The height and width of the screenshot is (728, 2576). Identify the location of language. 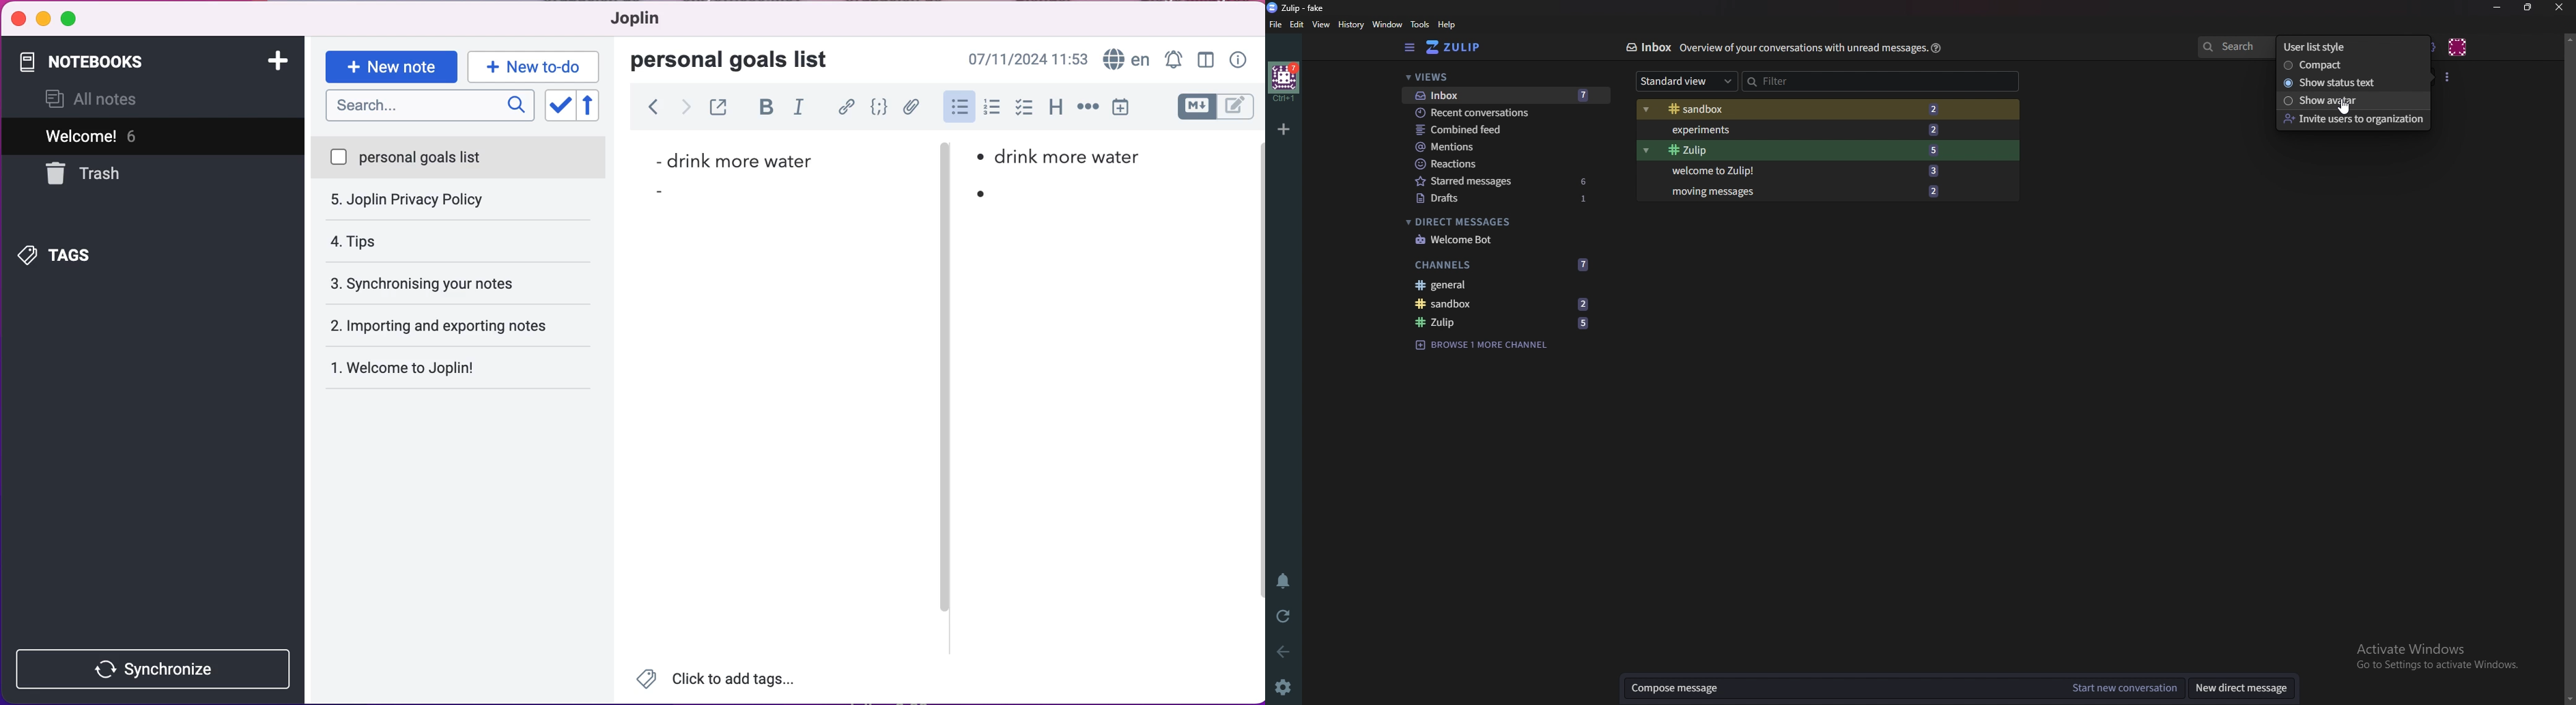
(1126, 58).